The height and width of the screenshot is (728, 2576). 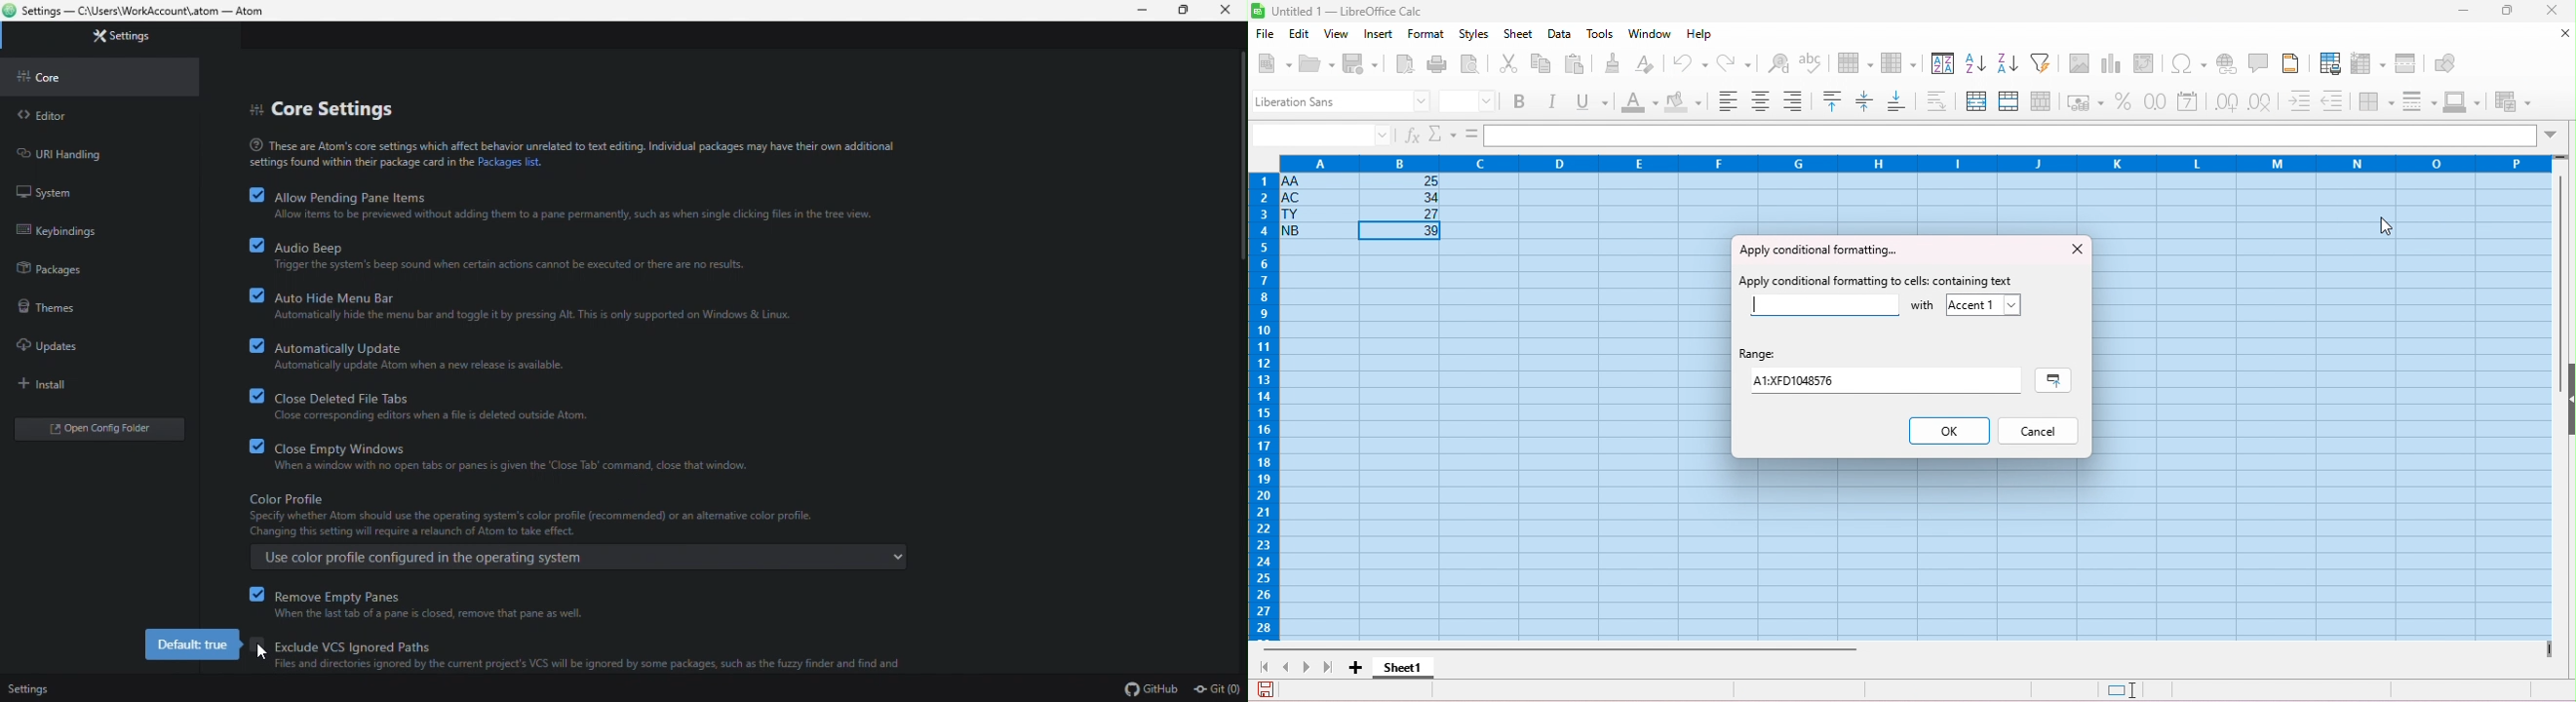 What do you see at coordinates (1414, 136) in the screenshot?
I see `function wizard` at bounding box center [1414, 136].